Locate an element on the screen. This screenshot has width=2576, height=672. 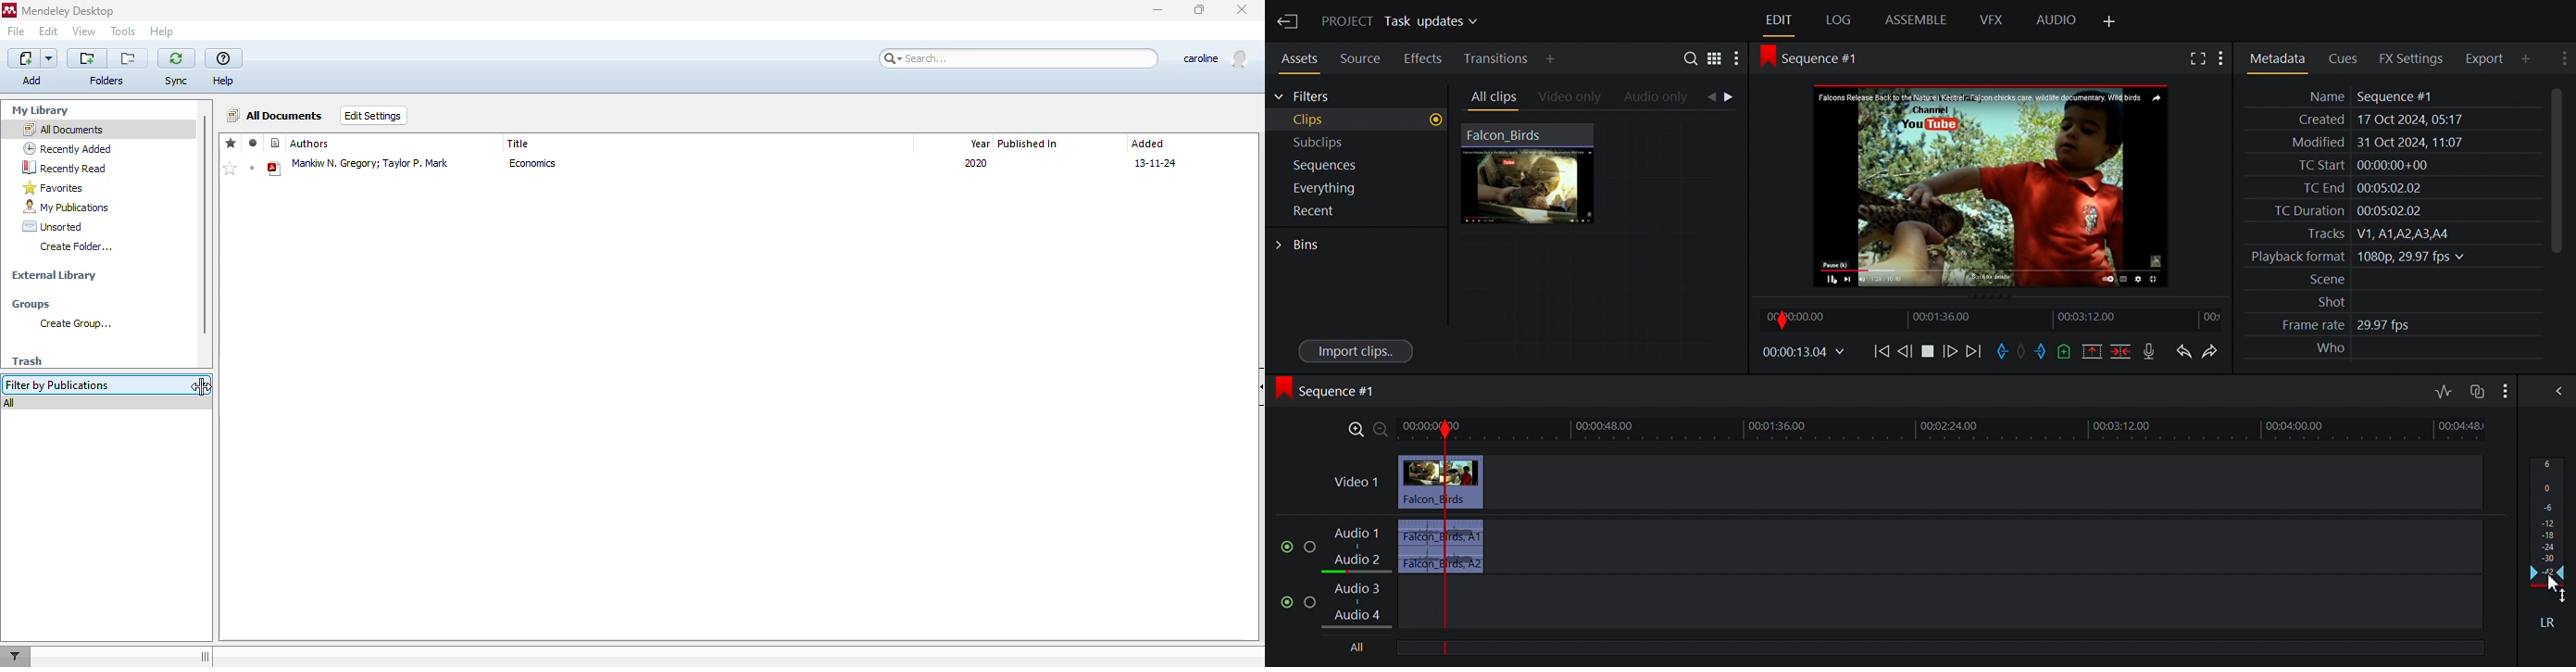
help is located at coordinates (224, 59).